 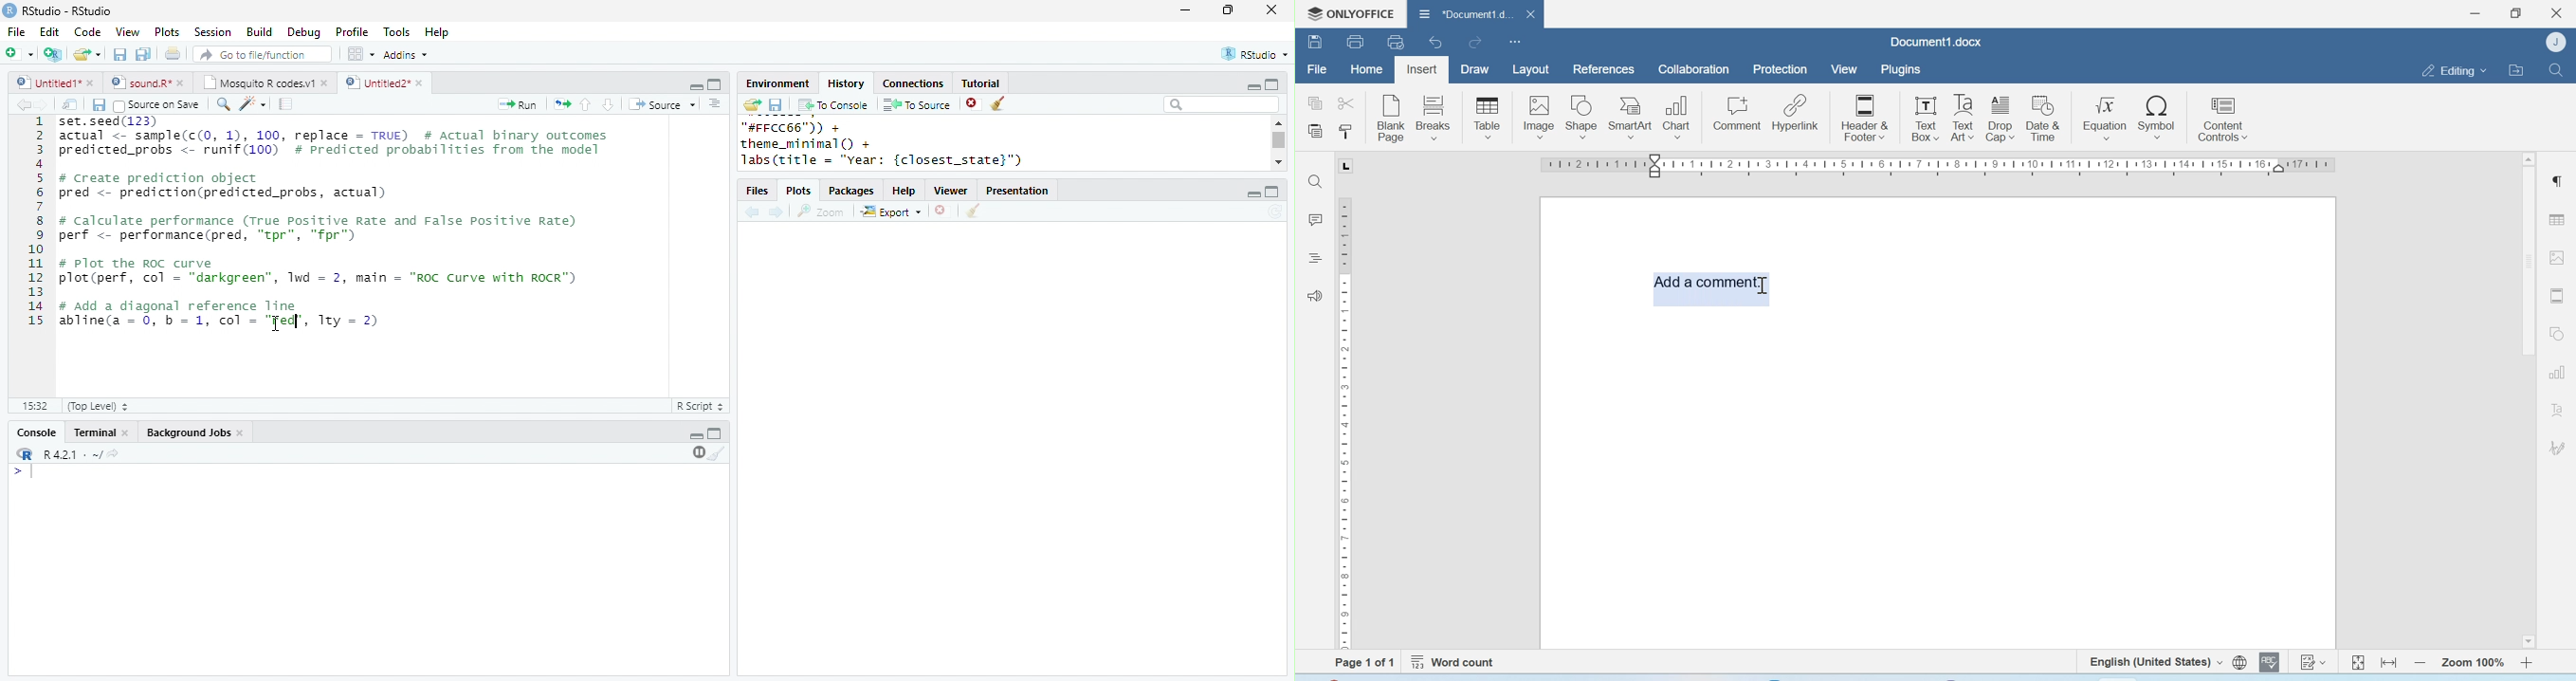 I want to click on minimize, so click(x=696, y=436).